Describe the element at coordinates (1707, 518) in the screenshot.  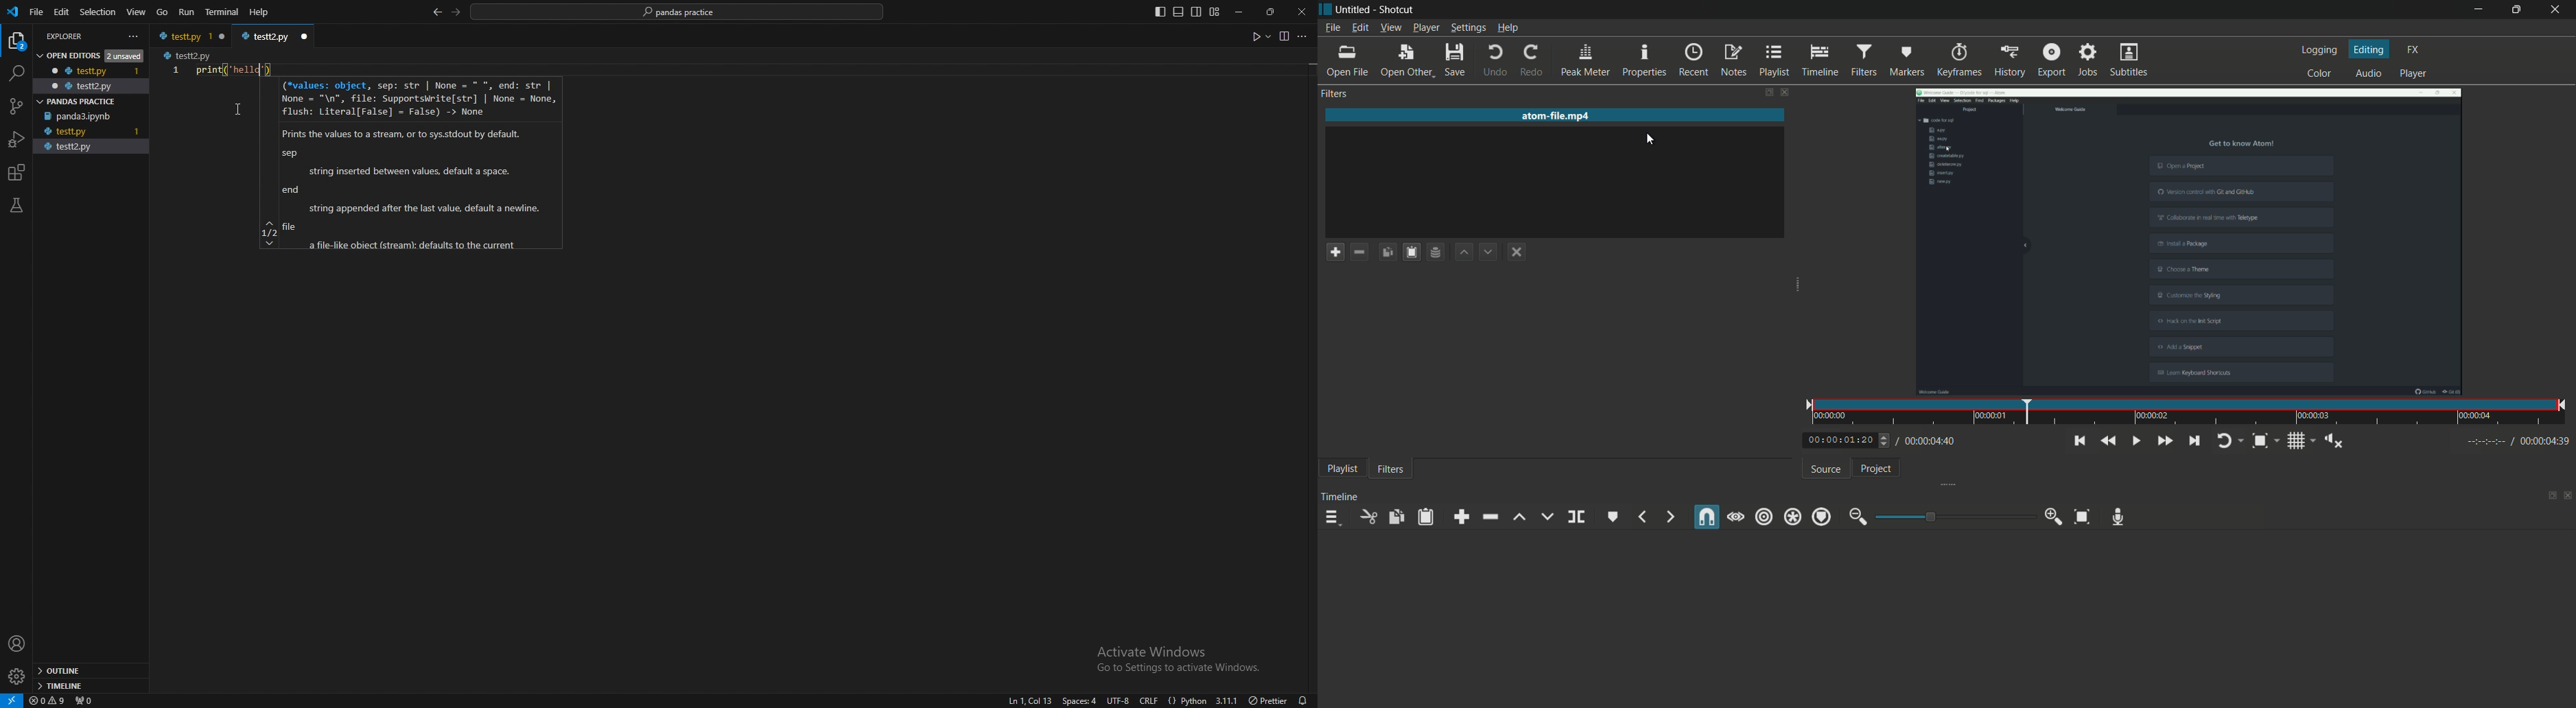
I see `snap` at that location.